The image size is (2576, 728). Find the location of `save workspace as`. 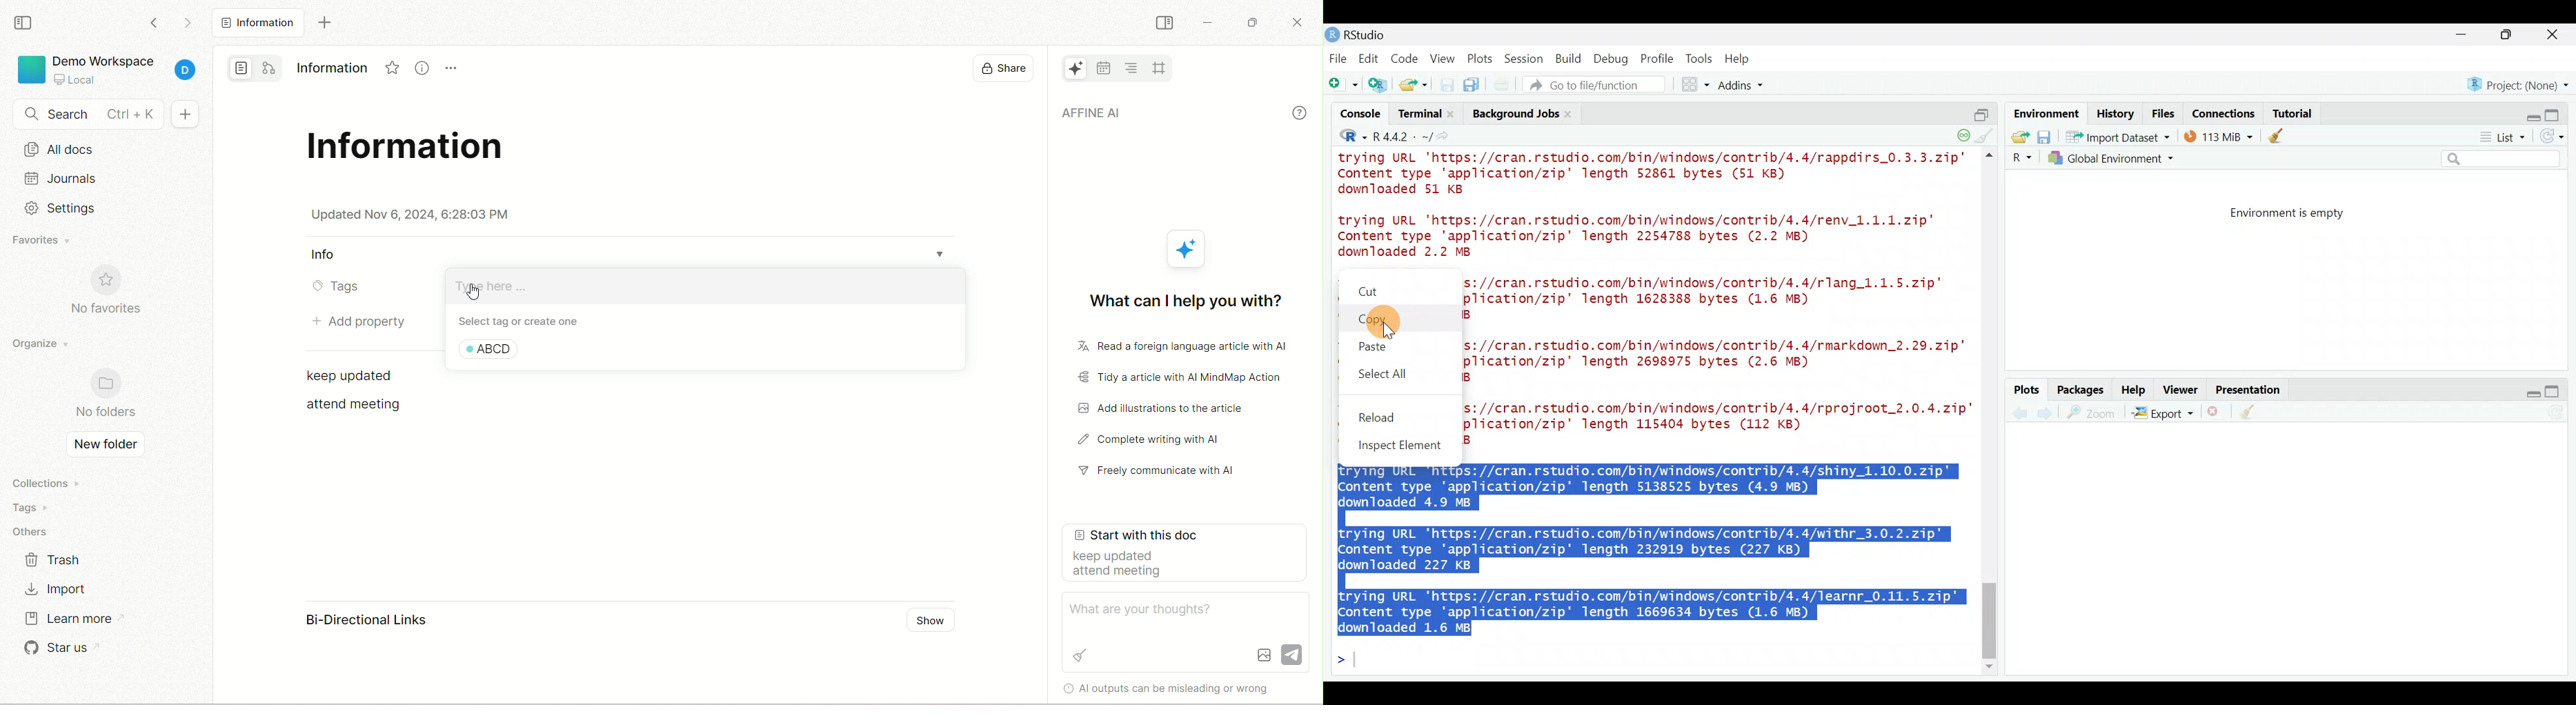

save workspace as is located at coordinates (2045, 137).